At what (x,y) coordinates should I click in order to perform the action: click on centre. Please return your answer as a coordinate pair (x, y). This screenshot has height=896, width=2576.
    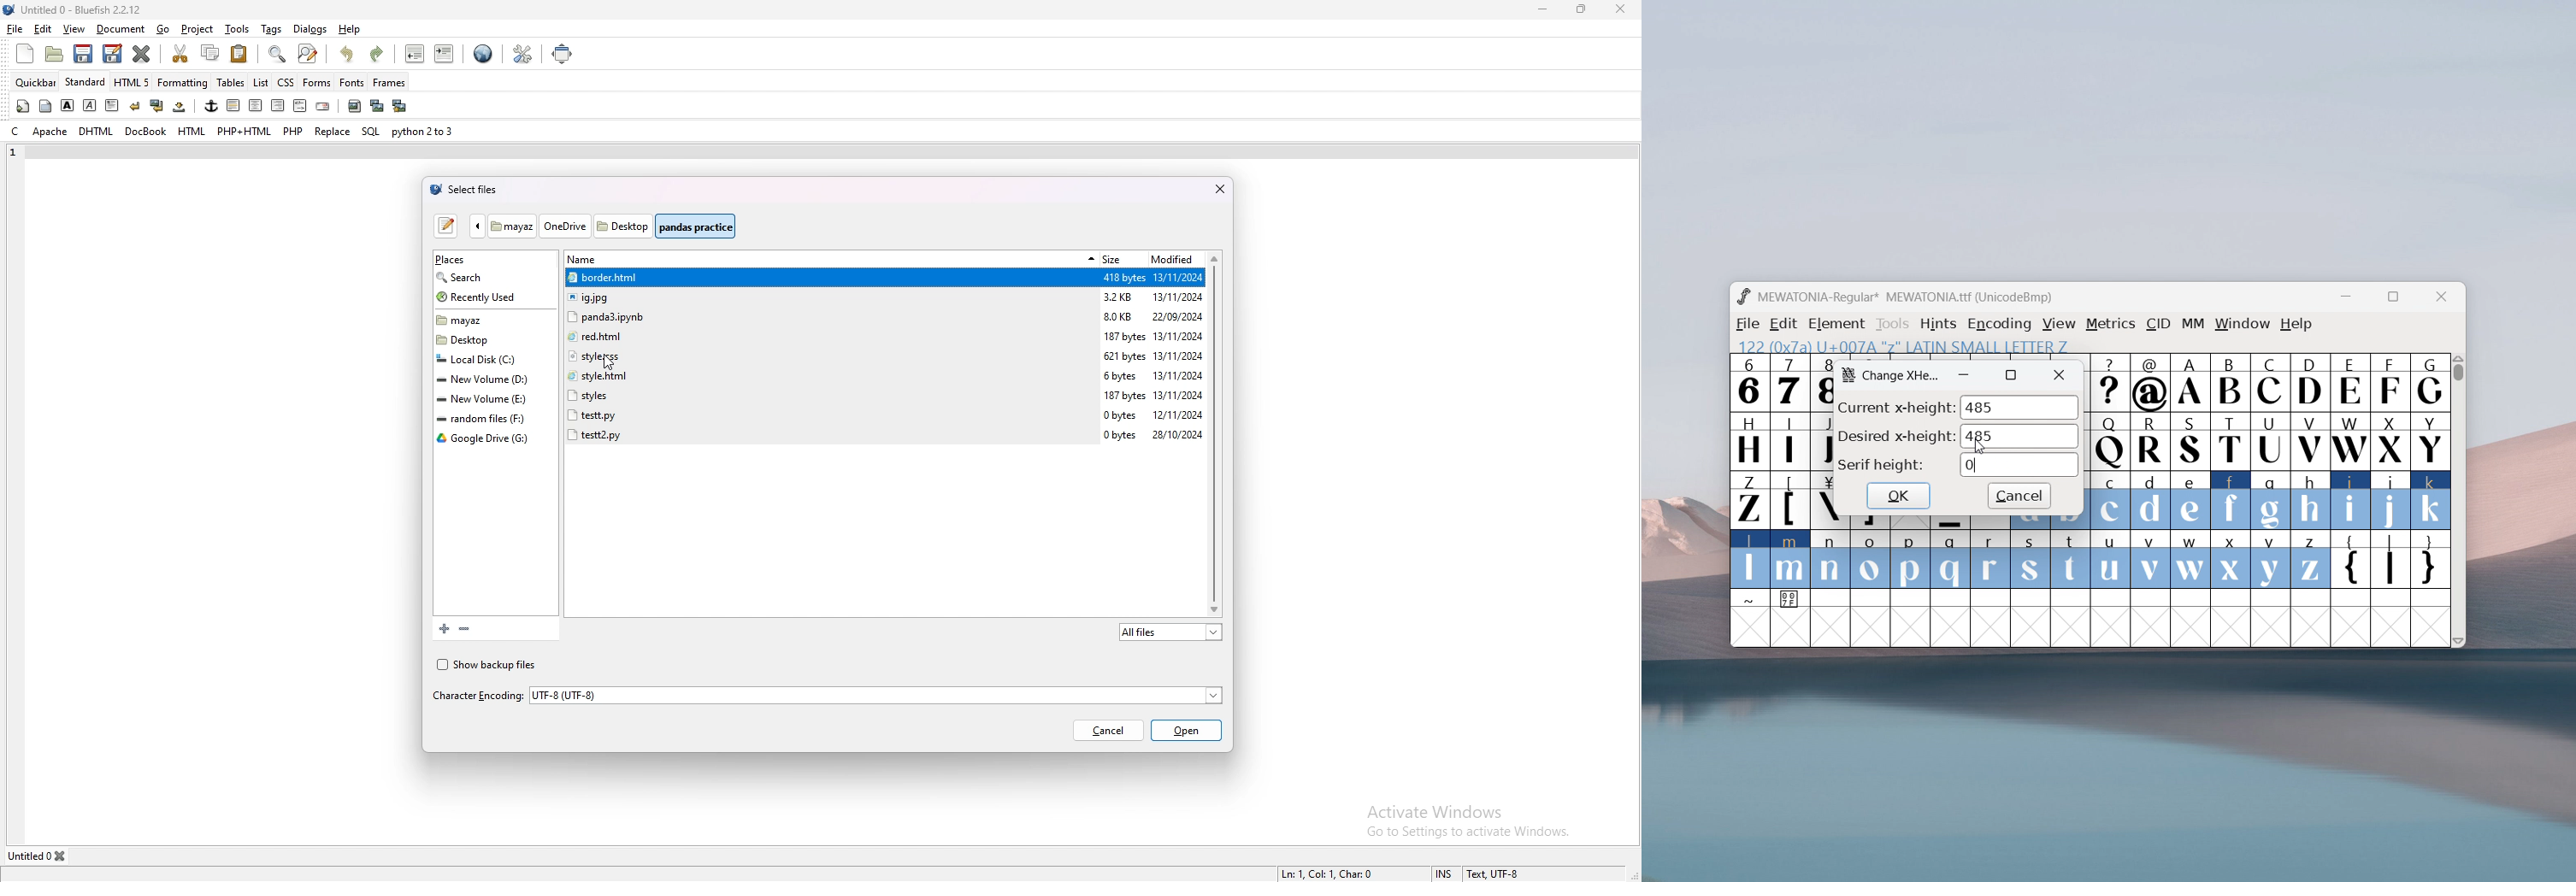
    Looking at the image, I should click on (256, 104).